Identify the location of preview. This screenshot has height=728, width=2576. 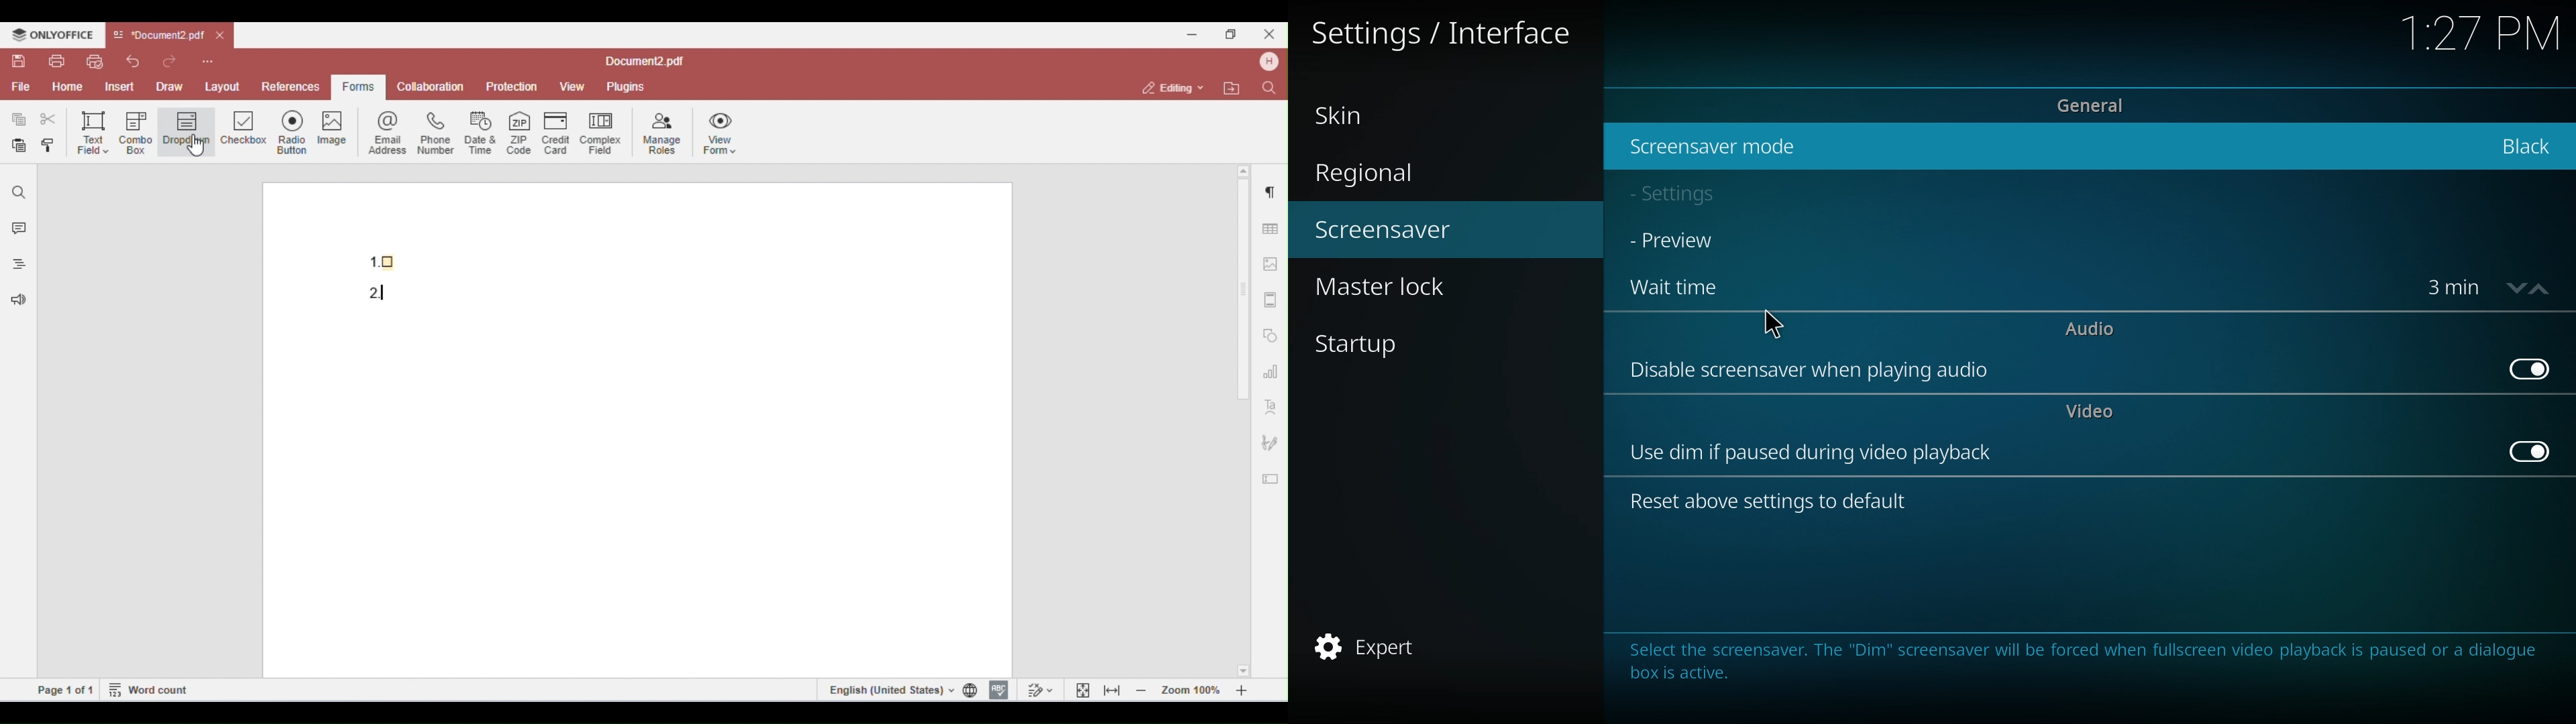
(1692, 241).